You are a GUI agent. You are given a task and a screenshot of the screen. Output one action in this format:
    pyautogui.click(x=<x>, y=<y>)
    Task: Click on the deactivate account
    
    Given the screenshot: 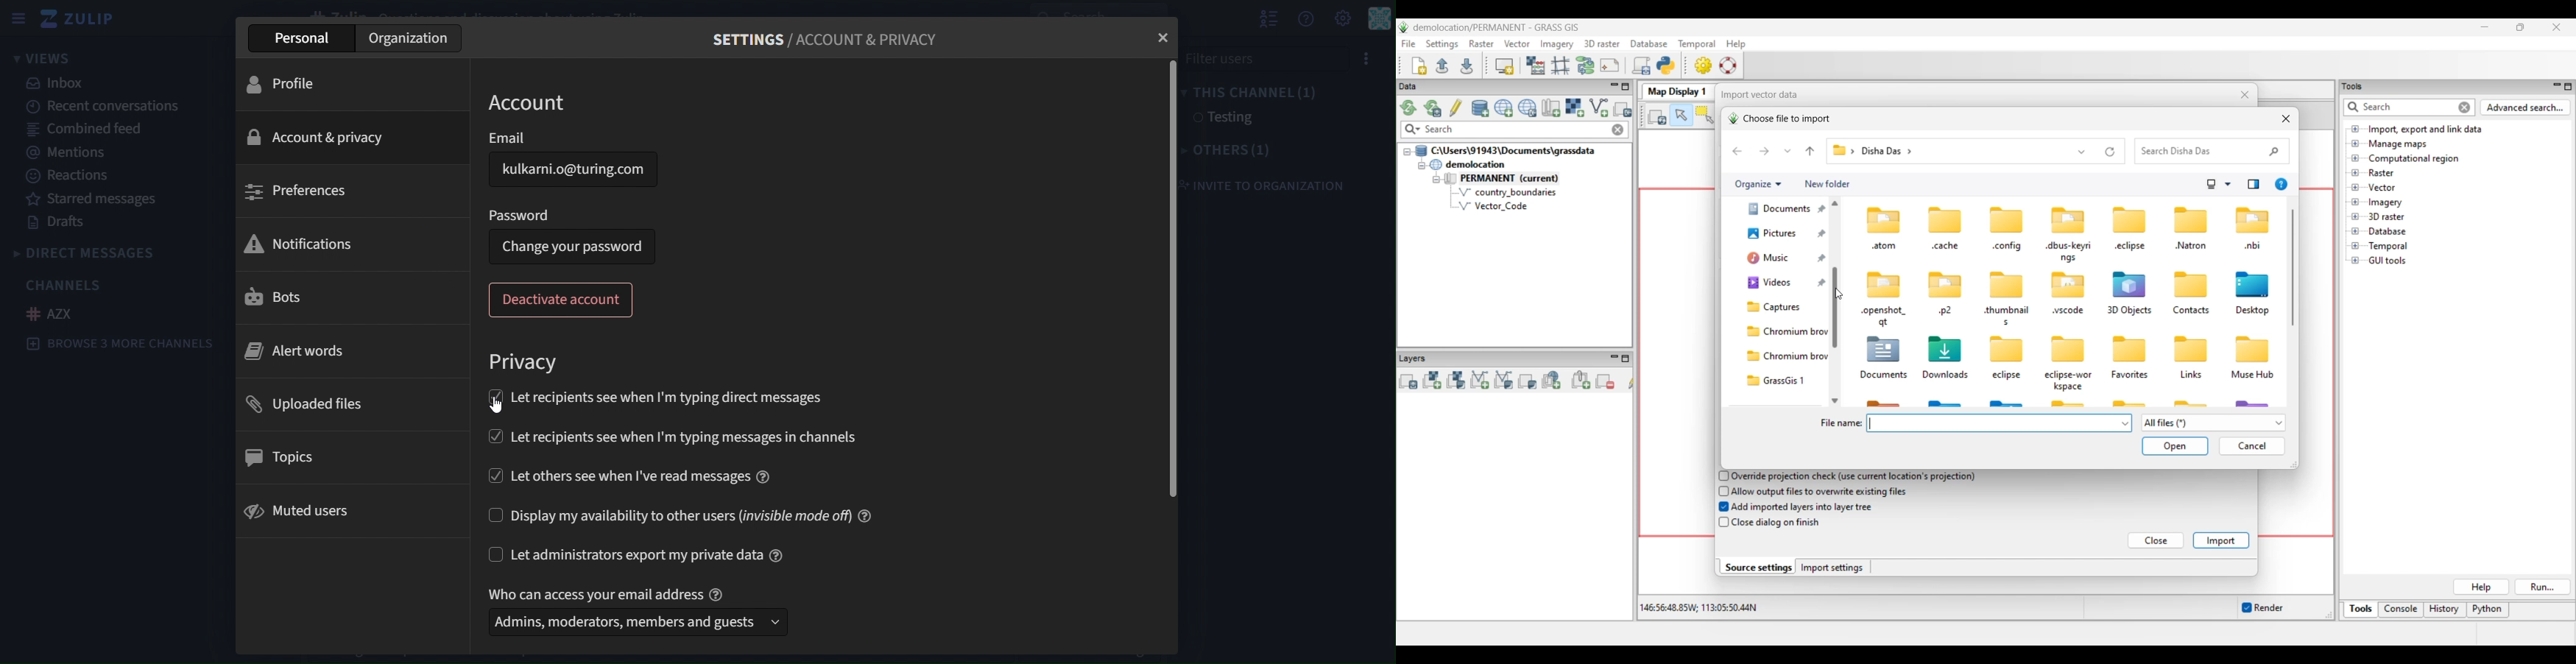 What is the action you would take?
    pyautogui.click(x=560, y=300)
    